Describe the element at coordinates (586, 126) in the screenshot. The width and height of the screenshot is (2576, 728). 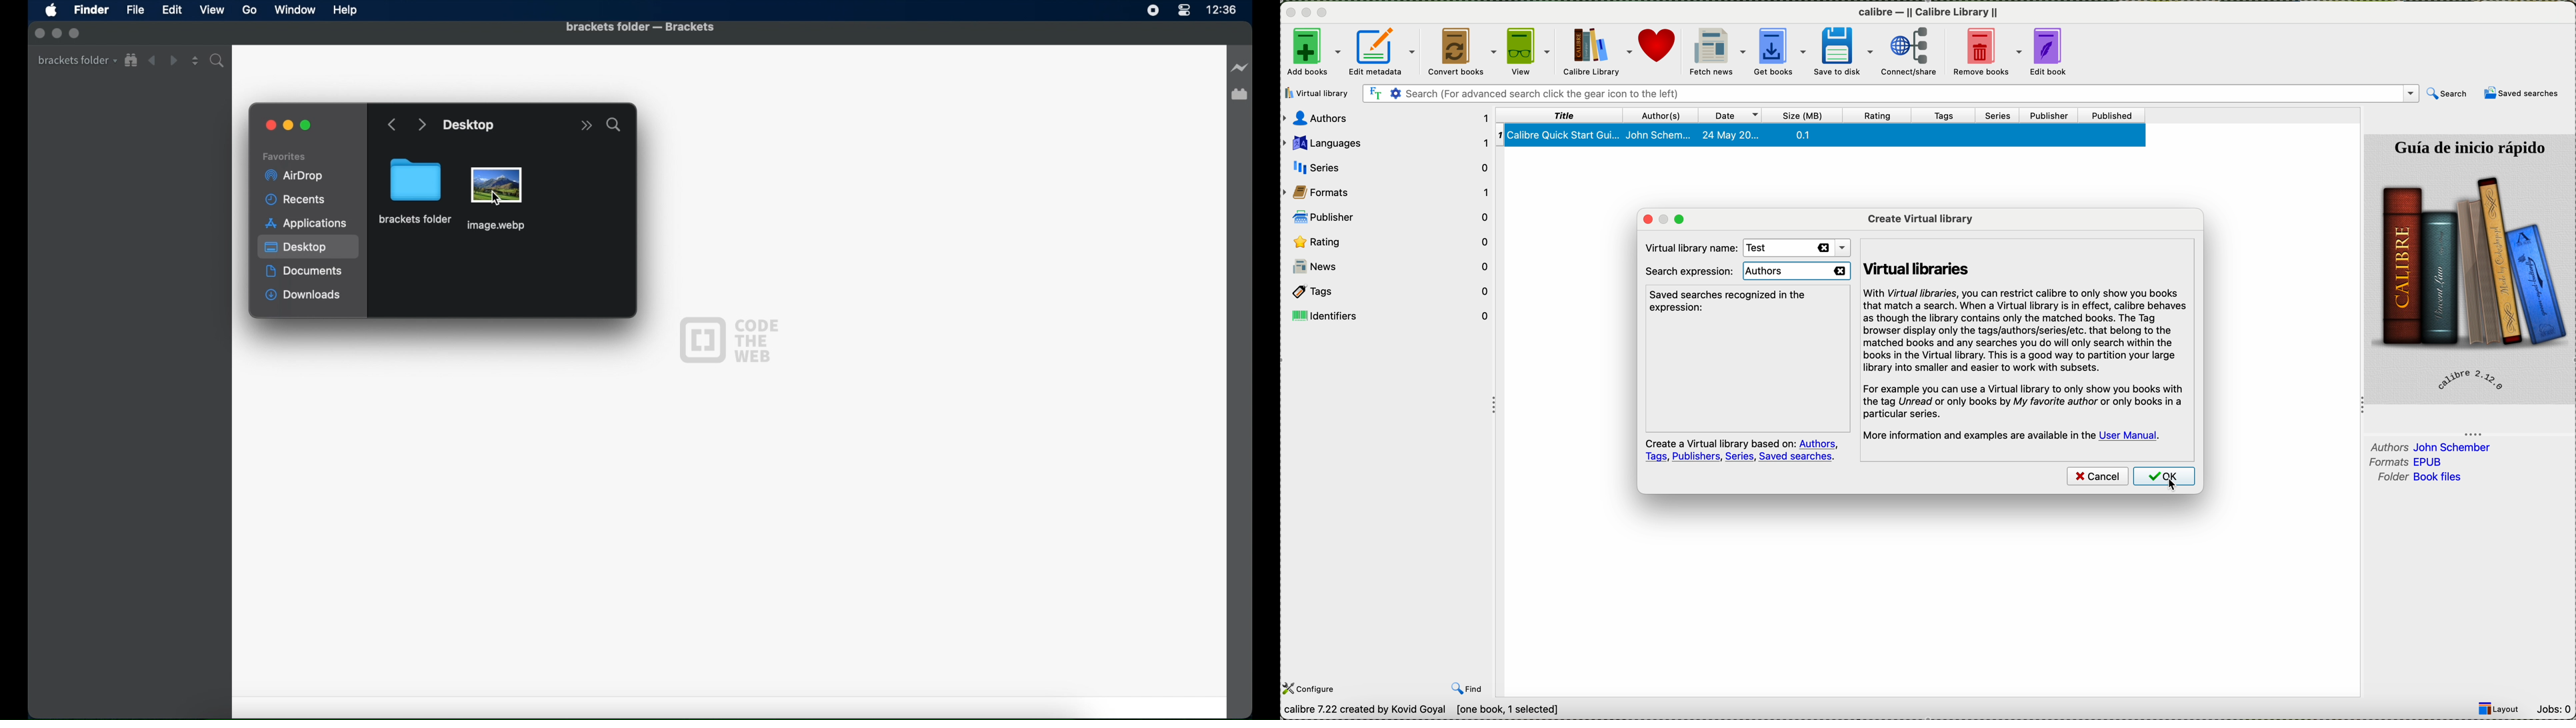
I see `more options` at that location.